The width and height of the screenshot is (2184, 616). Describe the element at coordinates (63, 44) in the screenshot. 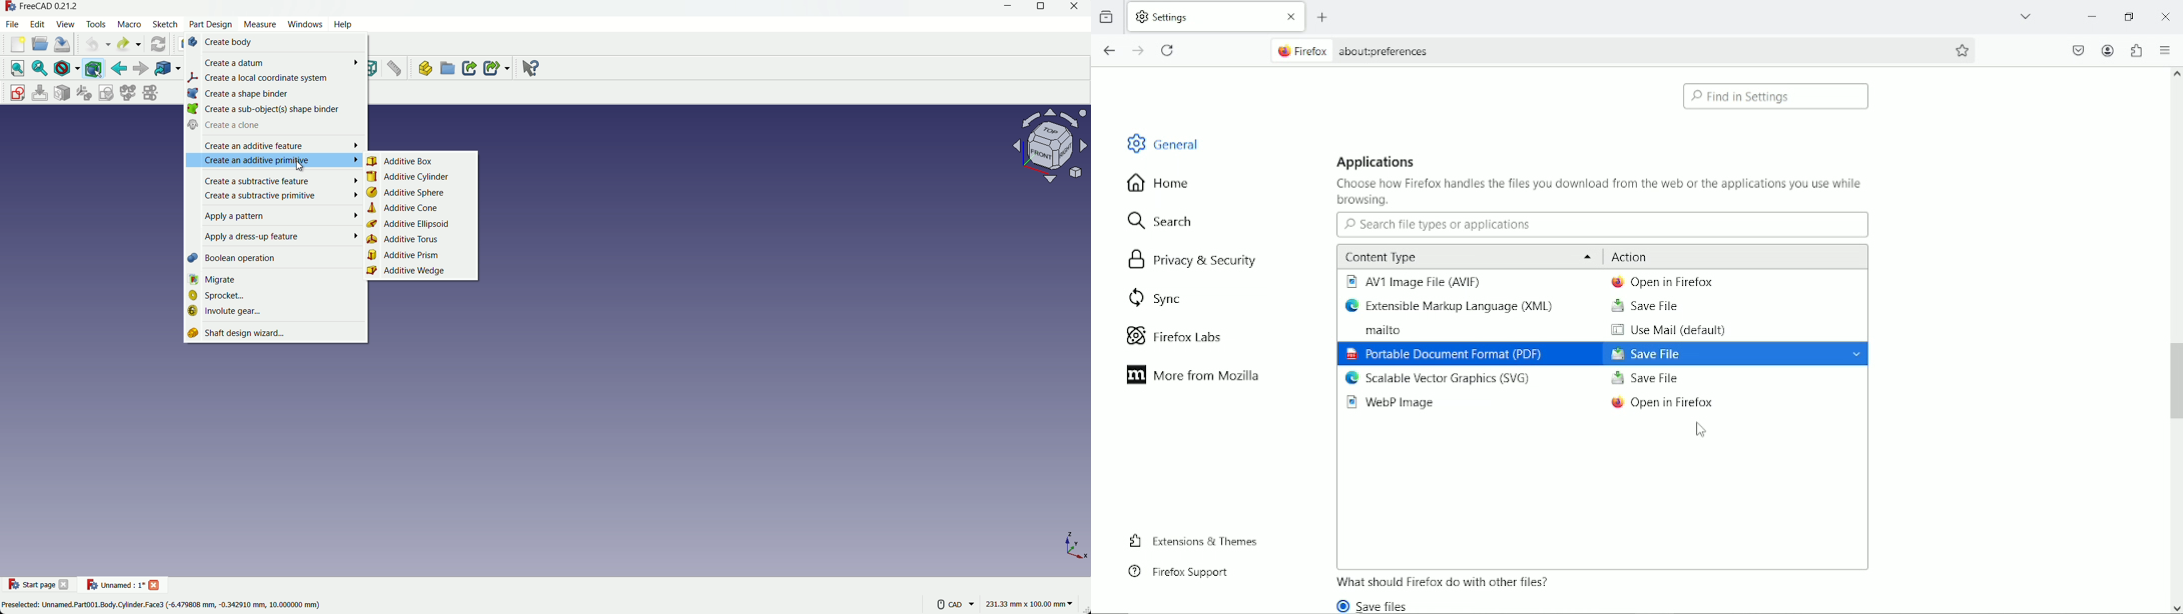

I see `save file` at that location.